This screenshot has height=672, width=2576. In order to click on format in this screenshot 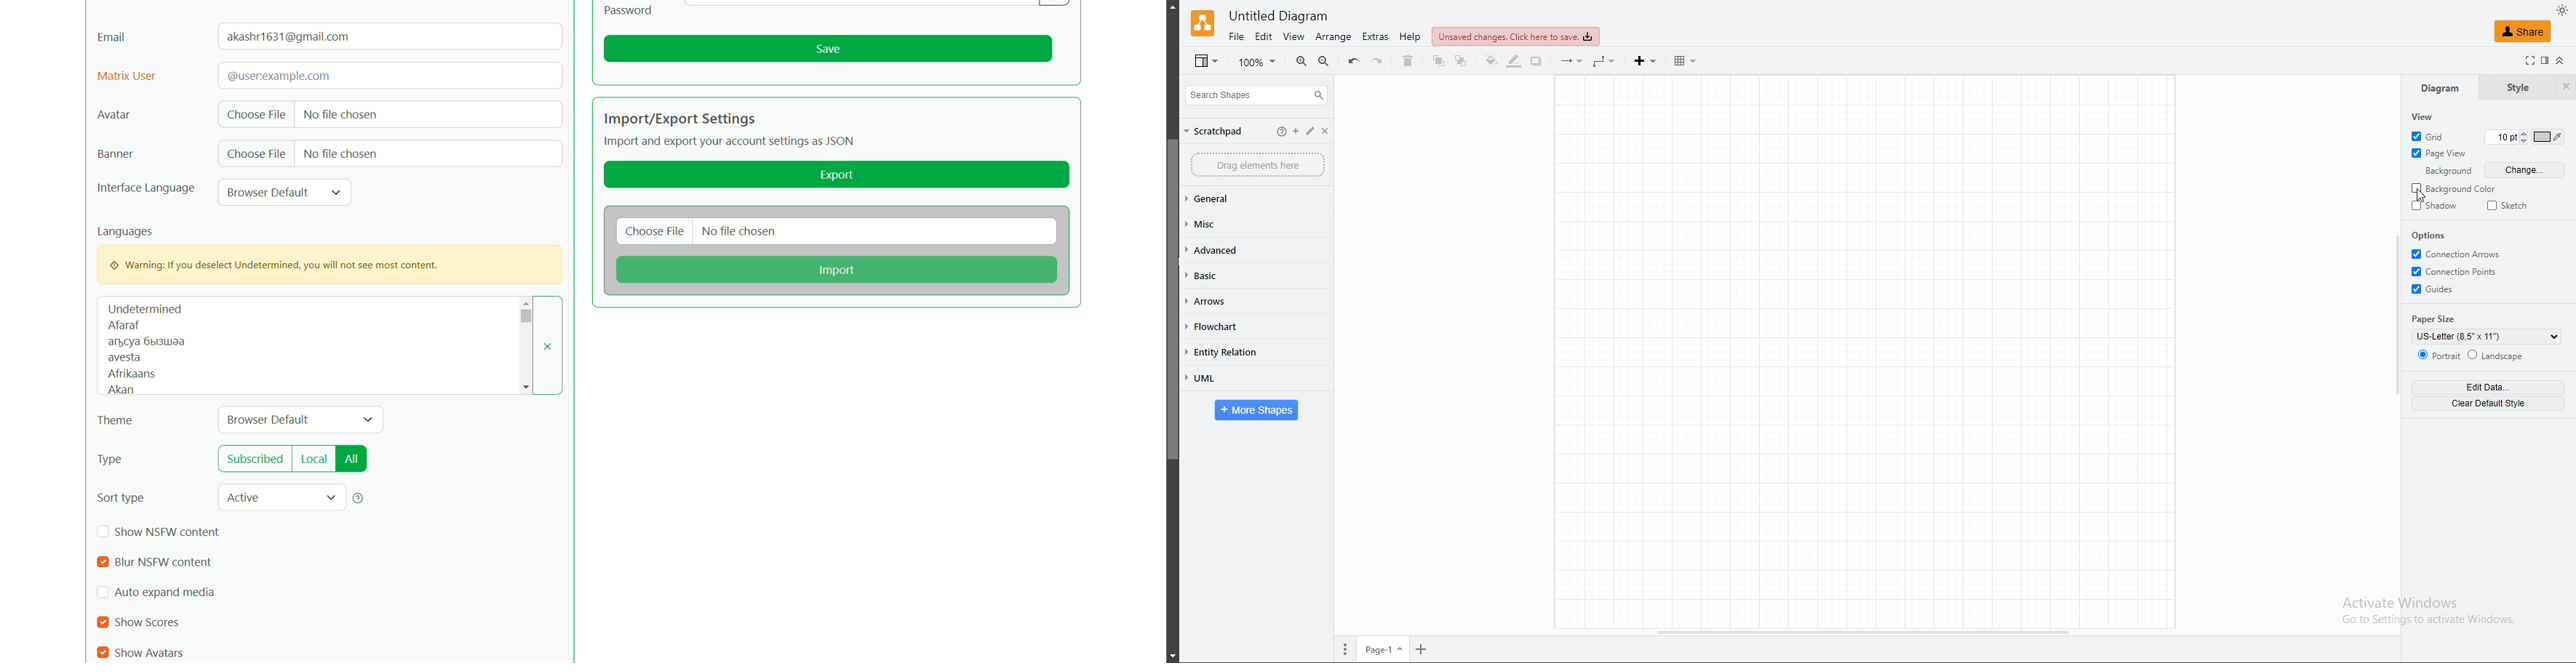, I will do `click(2545, 60)`.